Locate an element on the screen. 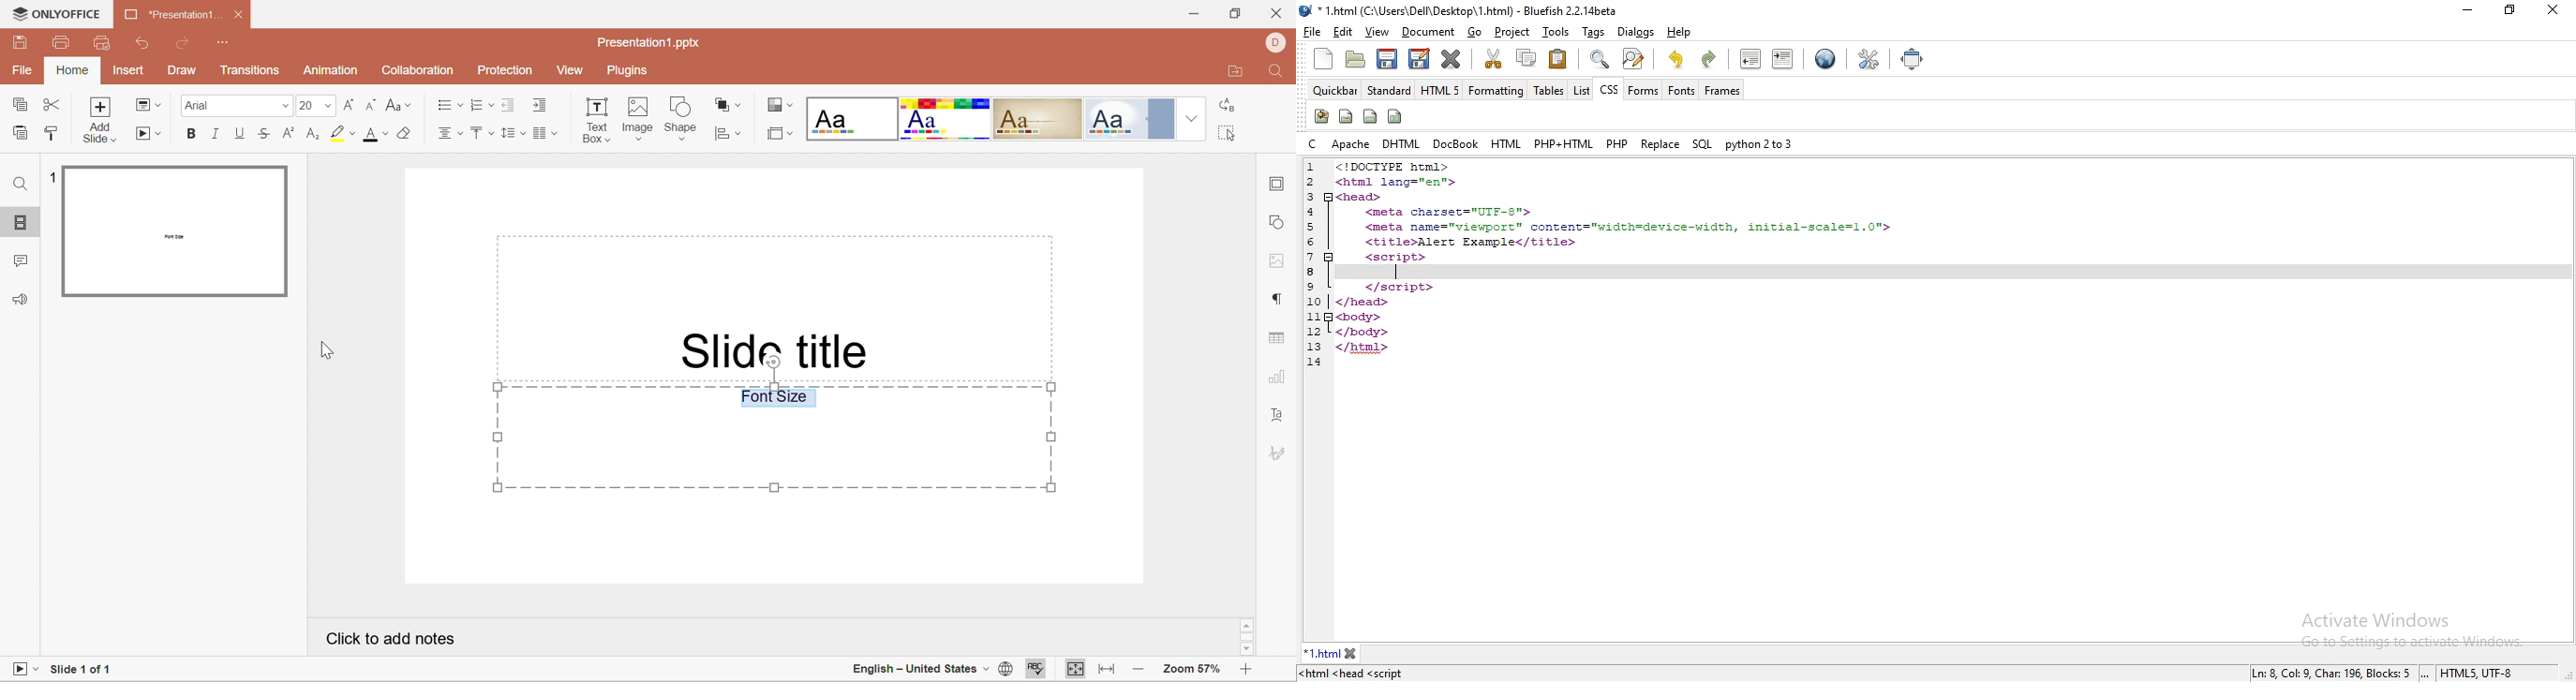  Text Art settings is located at coordinates (1279, 421).